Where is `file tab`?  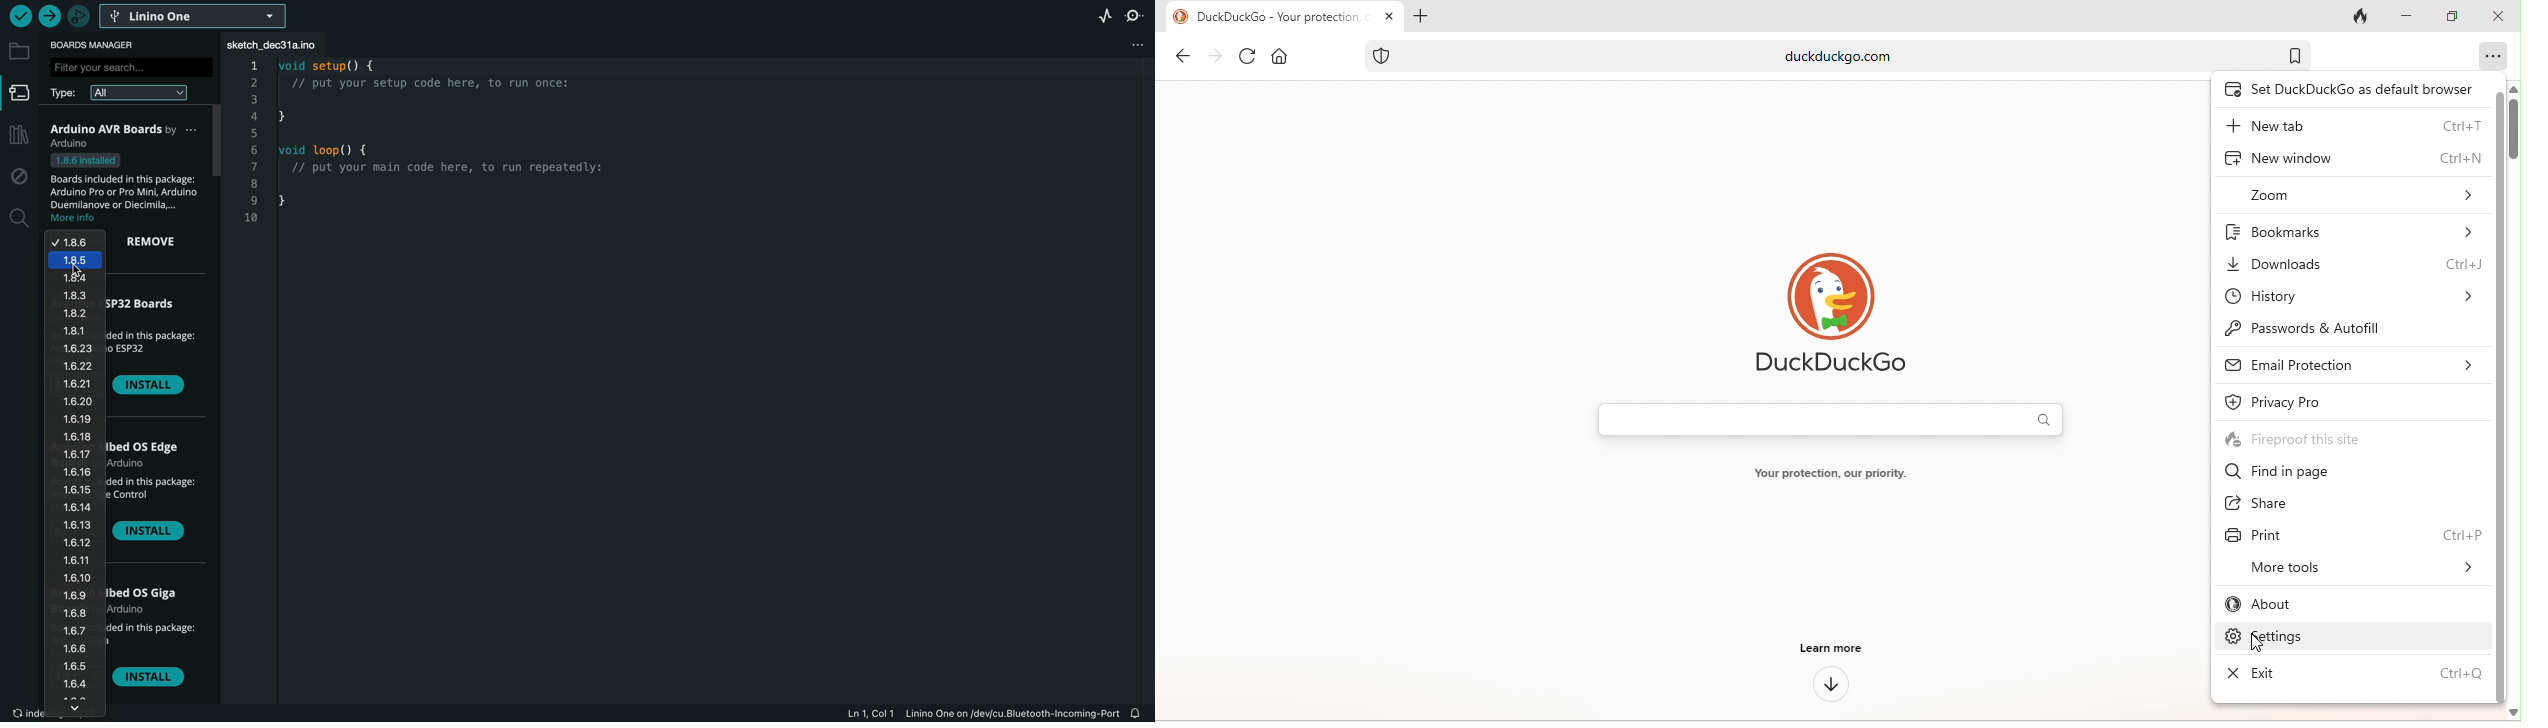 file tab is located at coordinates (280, 45).